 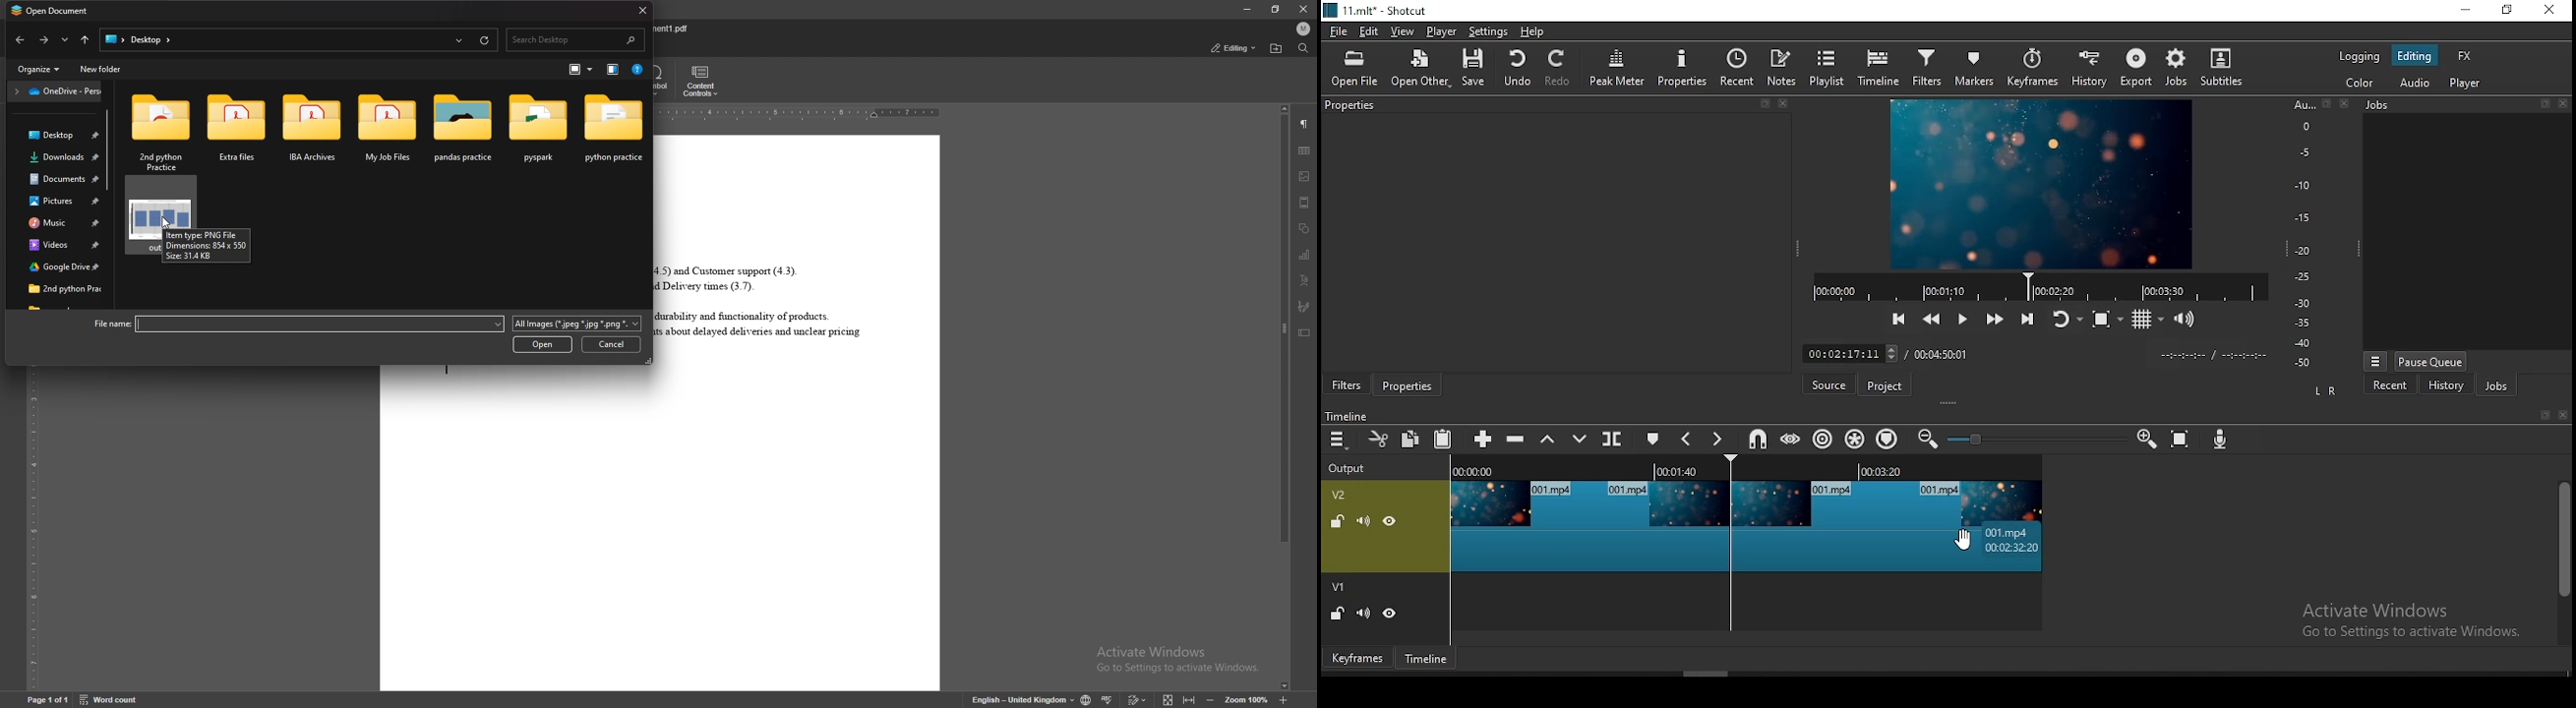 What do you see at coordinates (2067, 317) in the screenshot?
I see `toggle player after looping` at bounding box center [2067, 317].